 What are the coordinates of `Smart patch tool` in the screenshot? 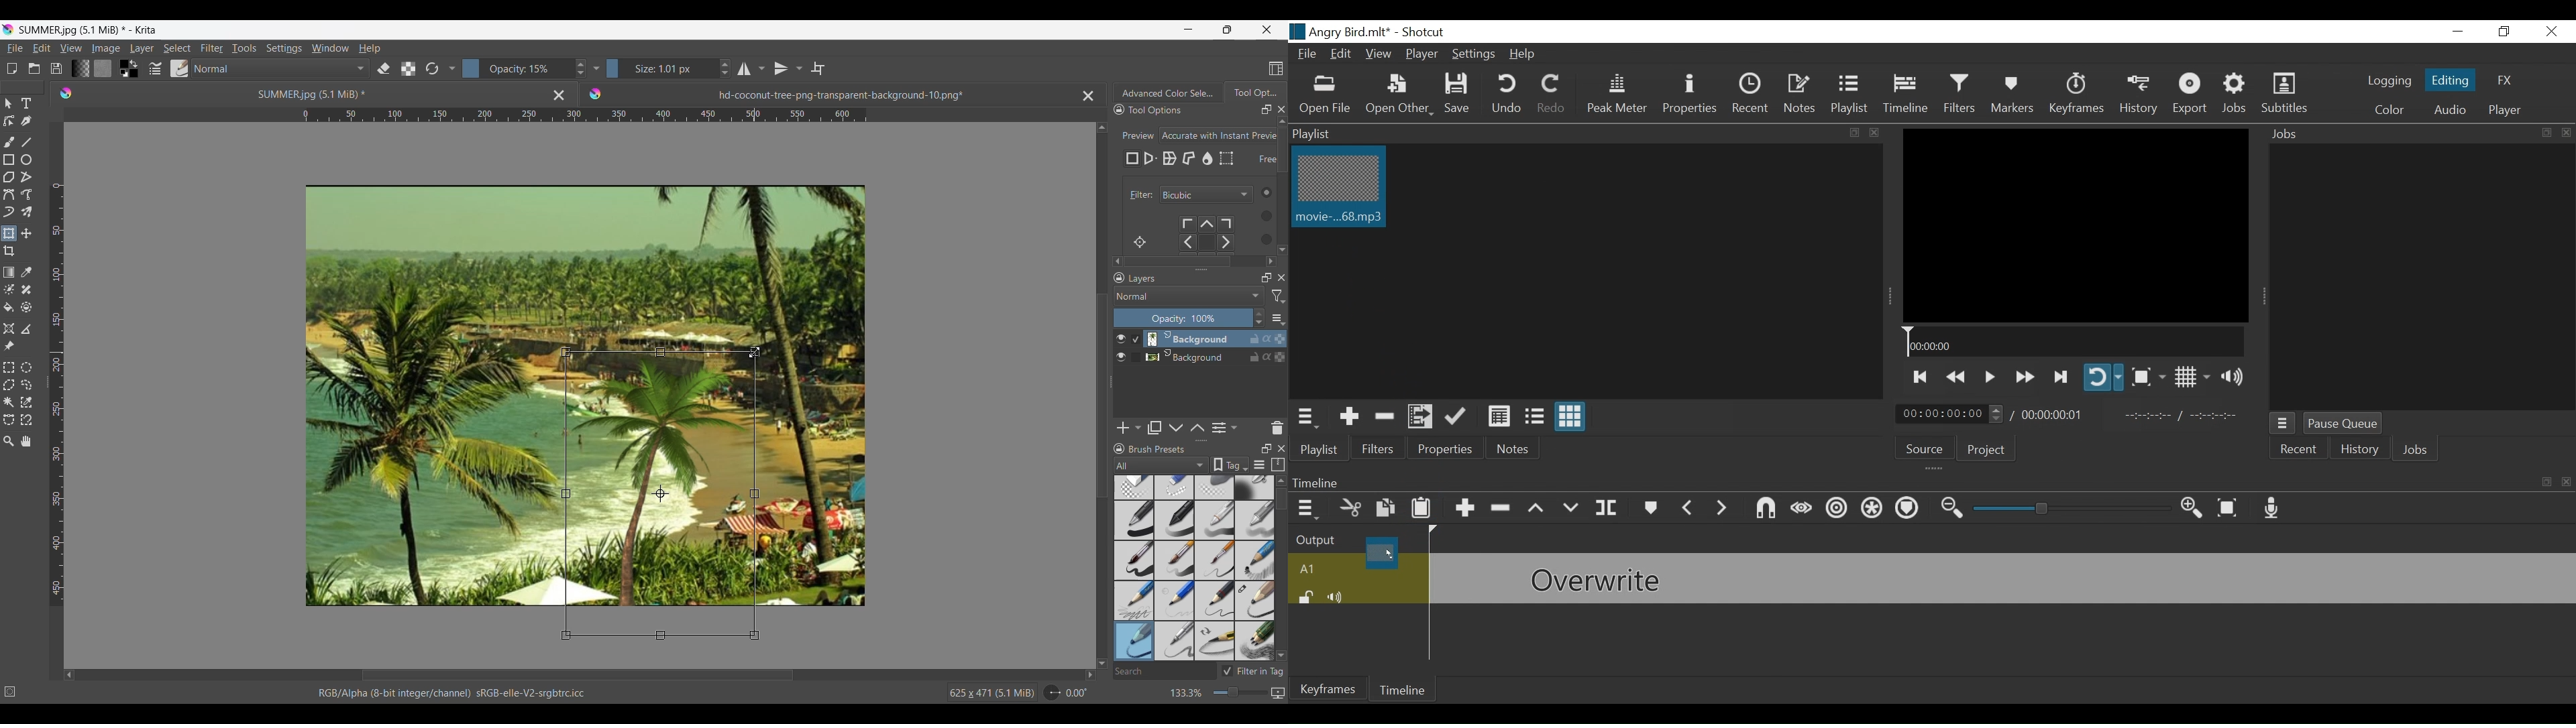 It's located at (26, 289).